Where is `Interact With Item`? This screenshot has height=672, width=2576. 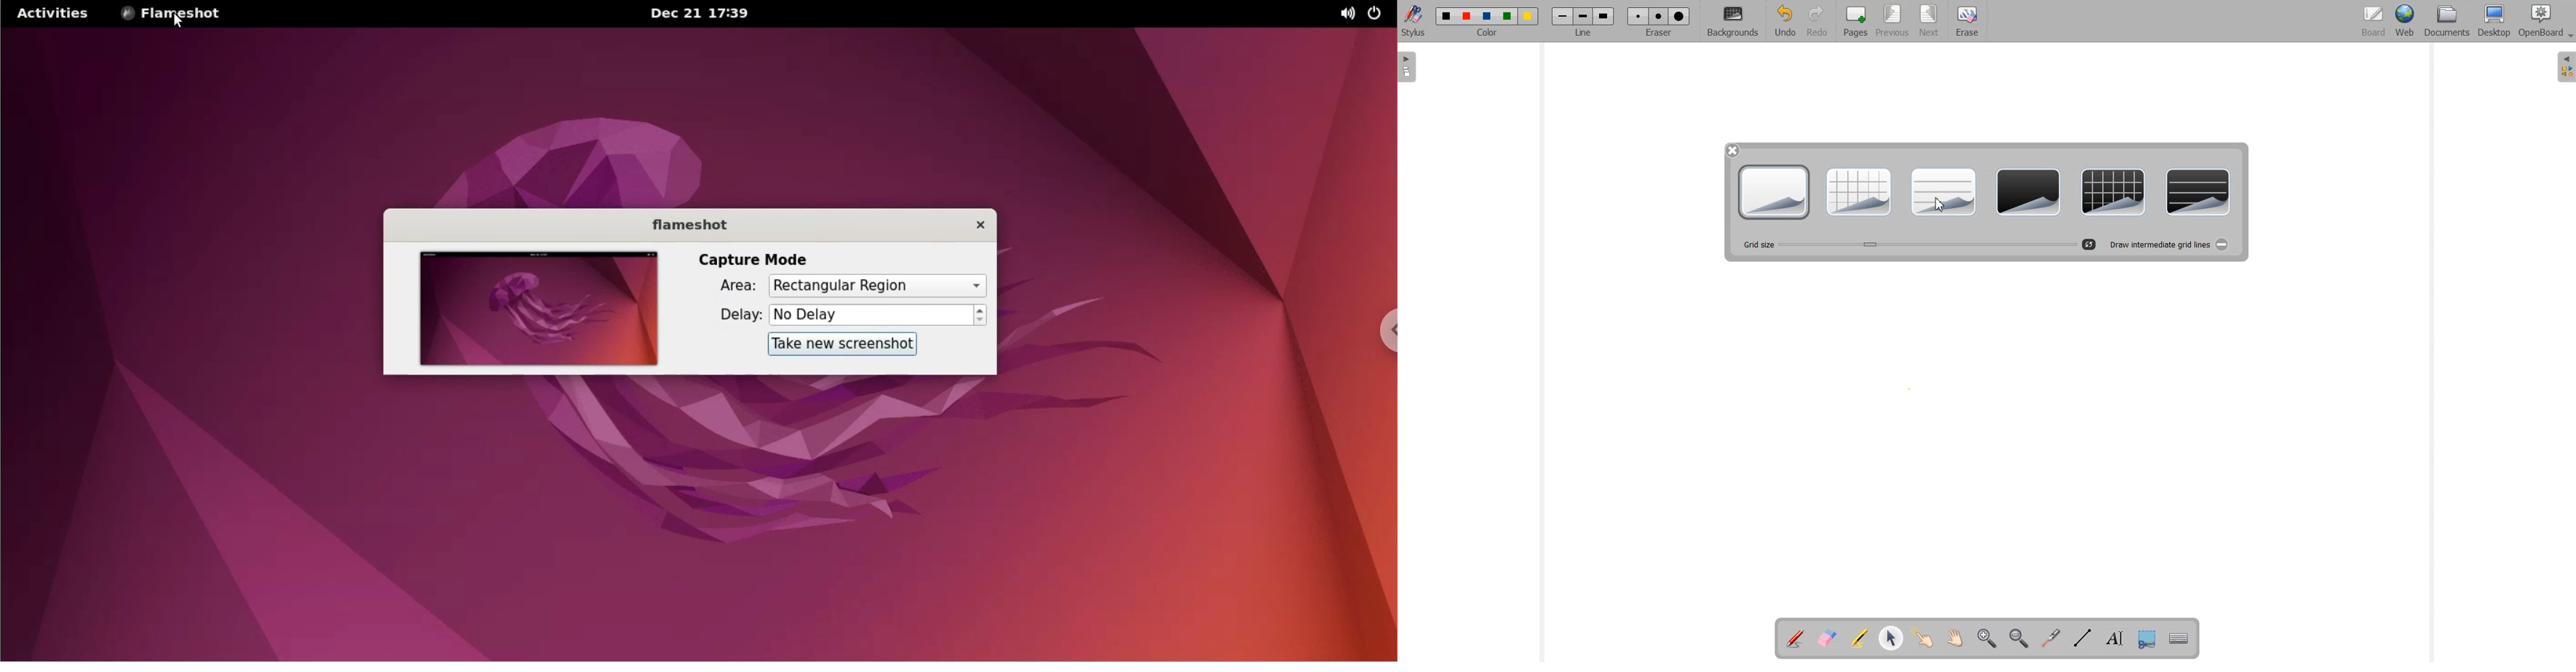 Interact With Item is located at coordinates (1923, 639).